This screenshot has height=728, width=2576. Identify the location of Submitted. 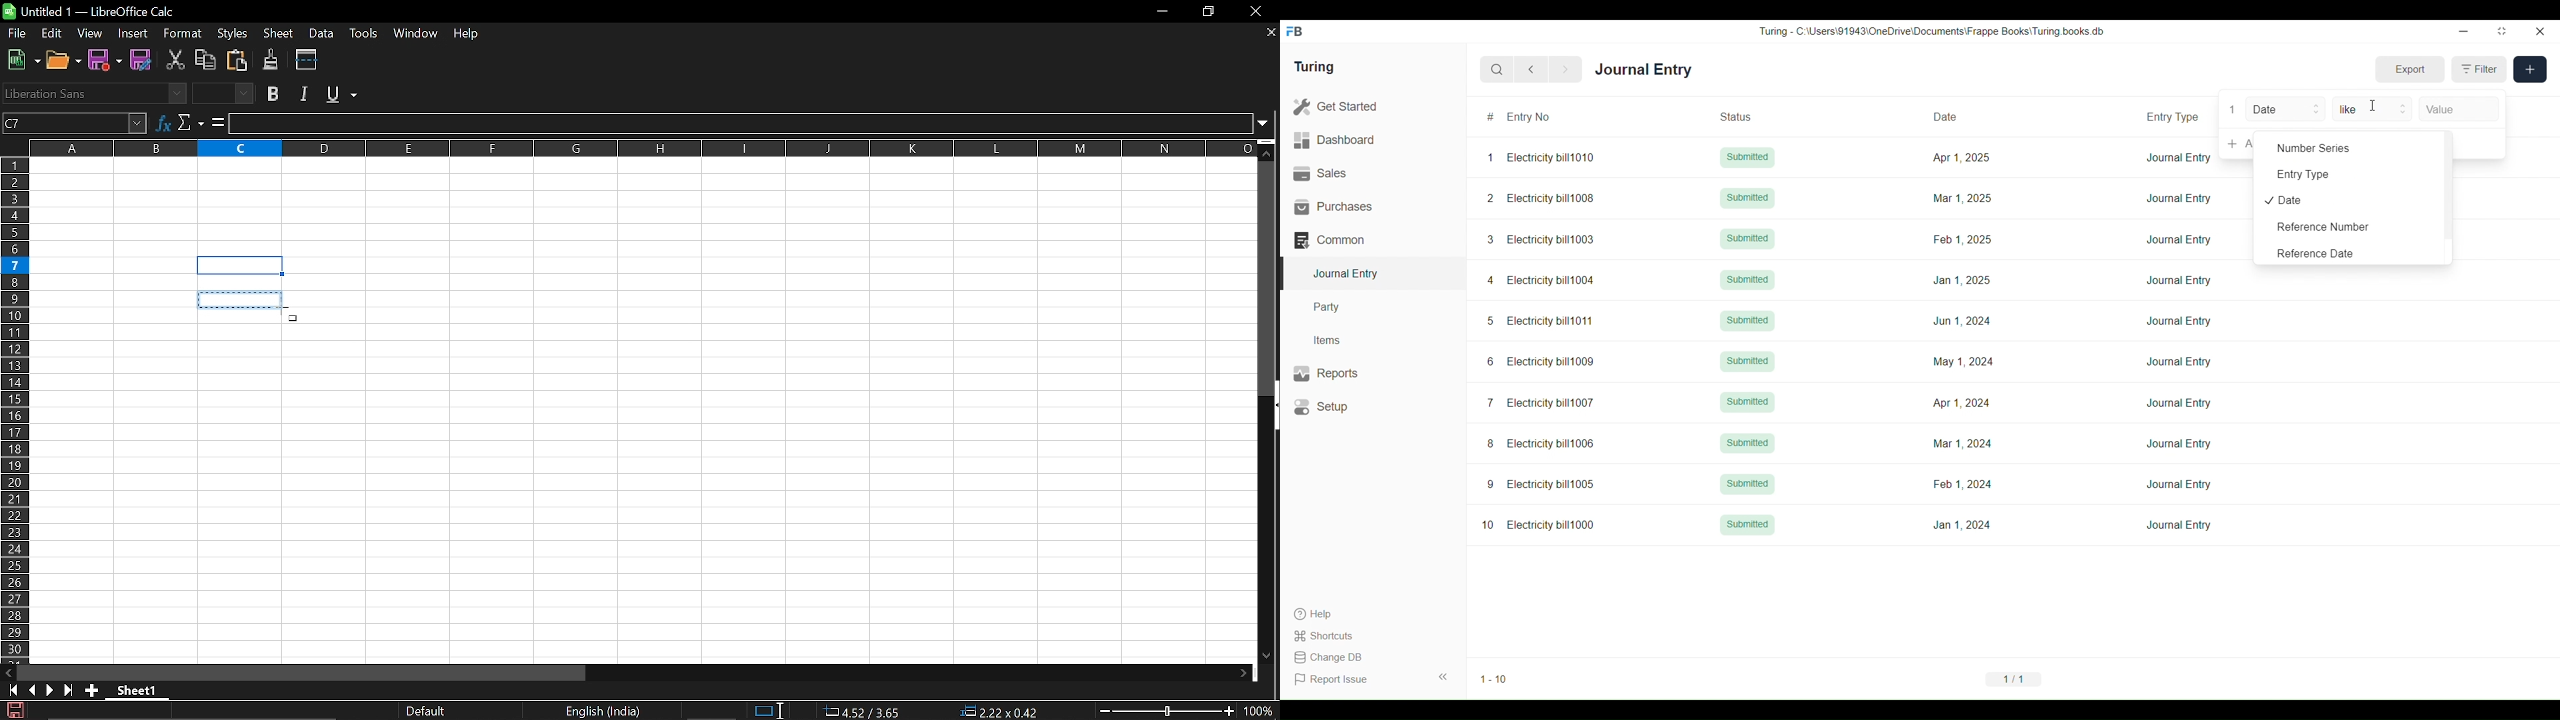
(1747, 239).